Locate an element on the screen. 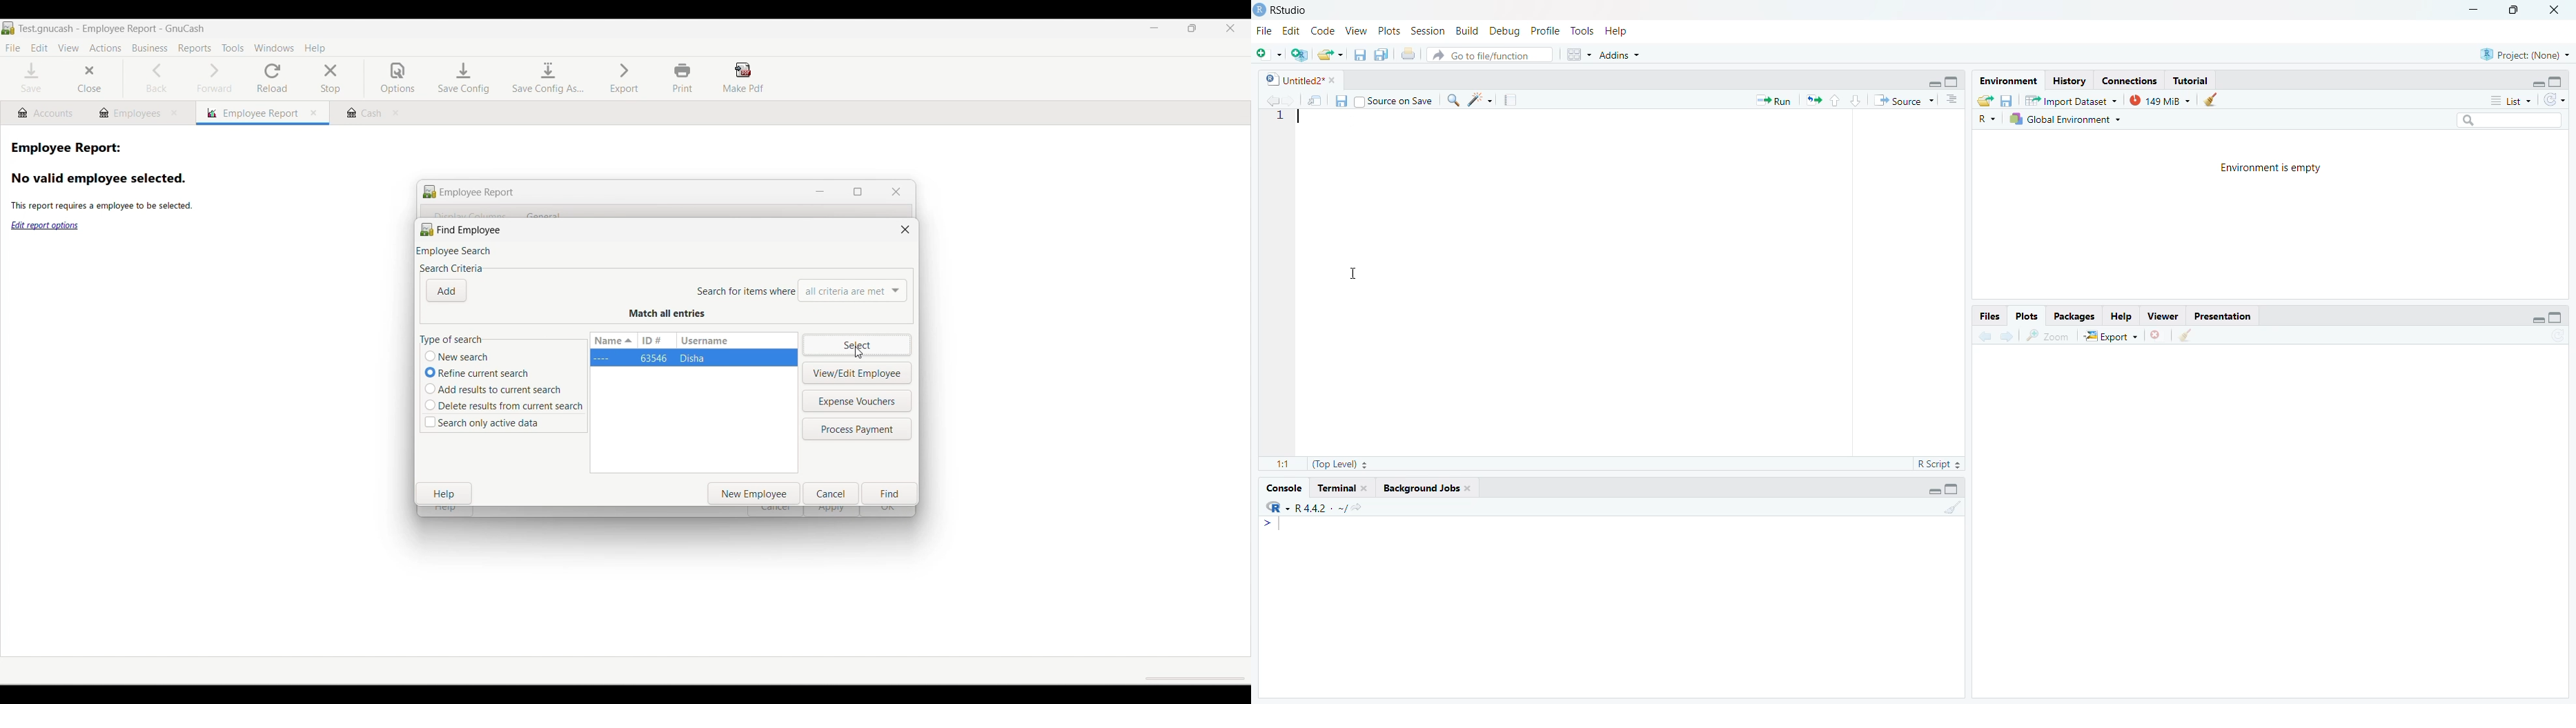 The image size is (2576, 728). View is located at coordinates (2163, 316).